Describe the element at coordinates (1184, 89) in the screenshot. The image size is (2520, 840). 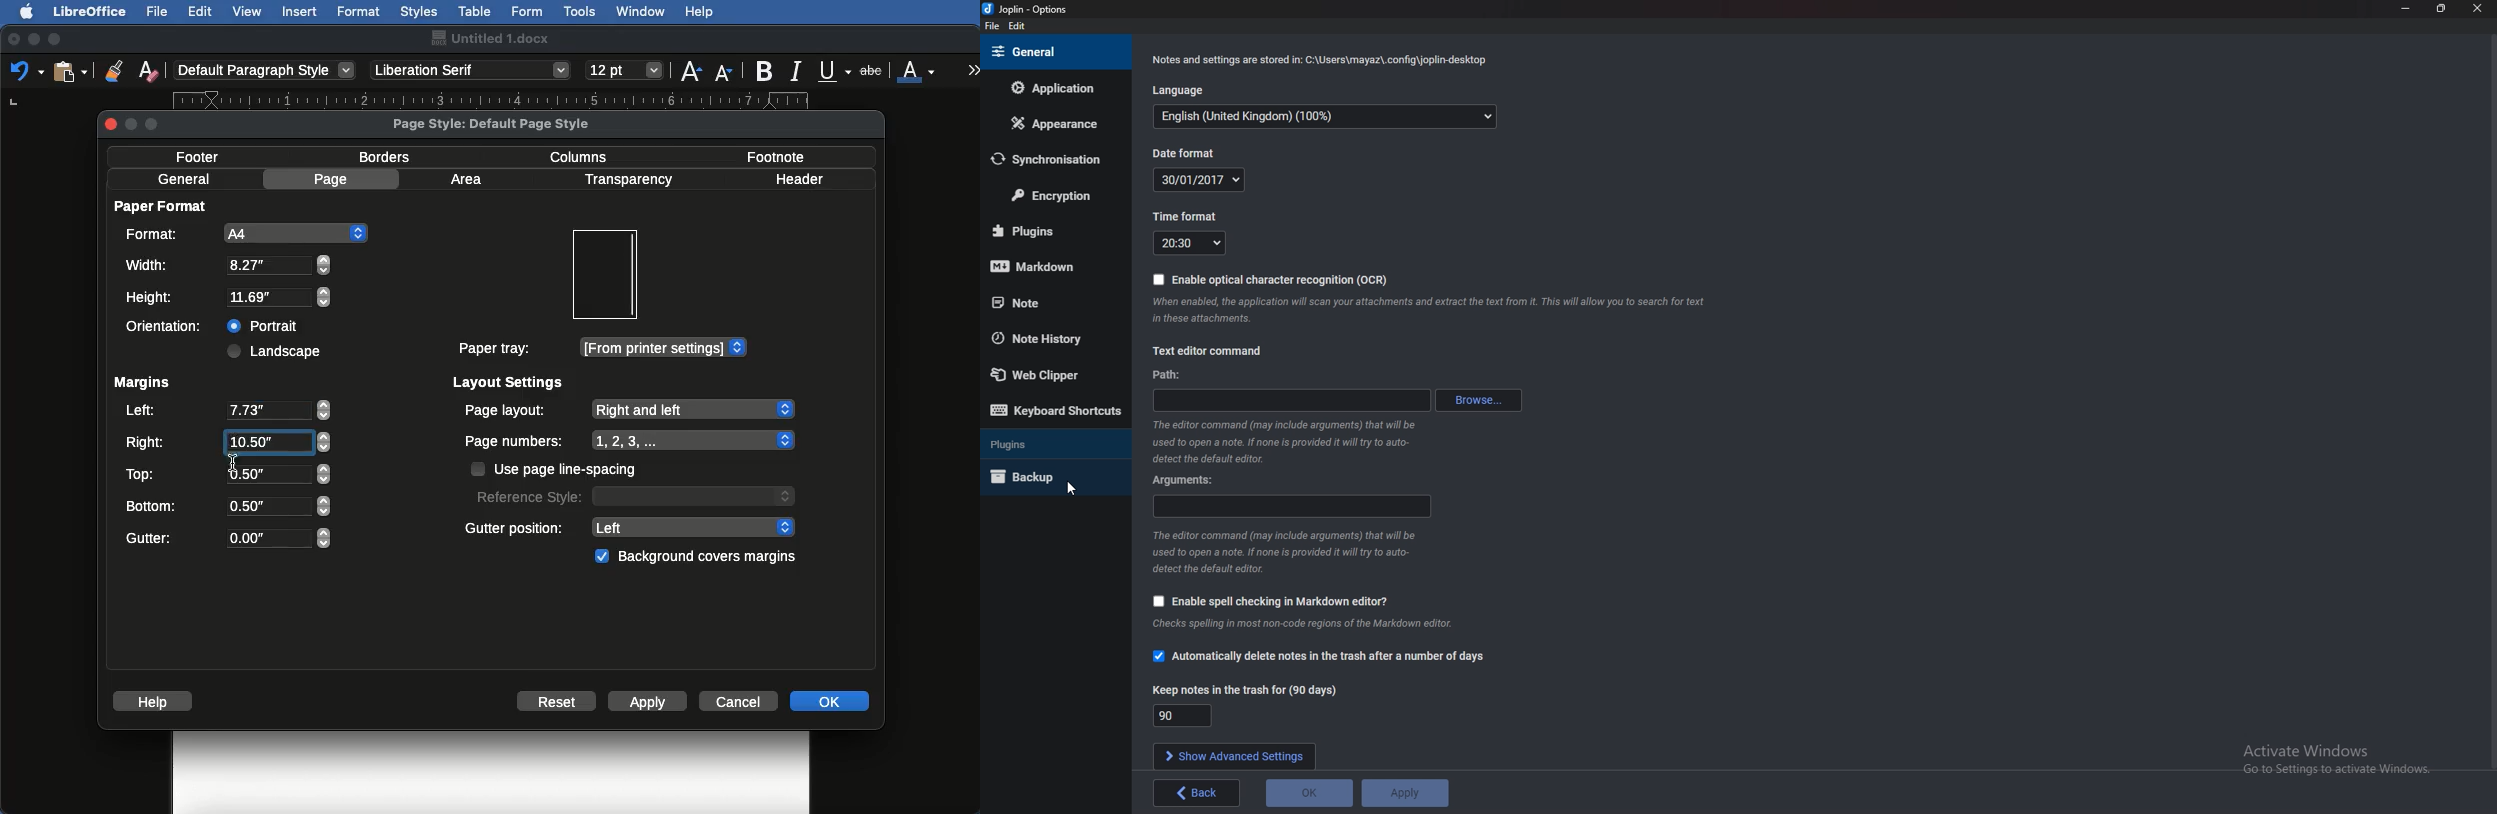
I see `language` at that location.